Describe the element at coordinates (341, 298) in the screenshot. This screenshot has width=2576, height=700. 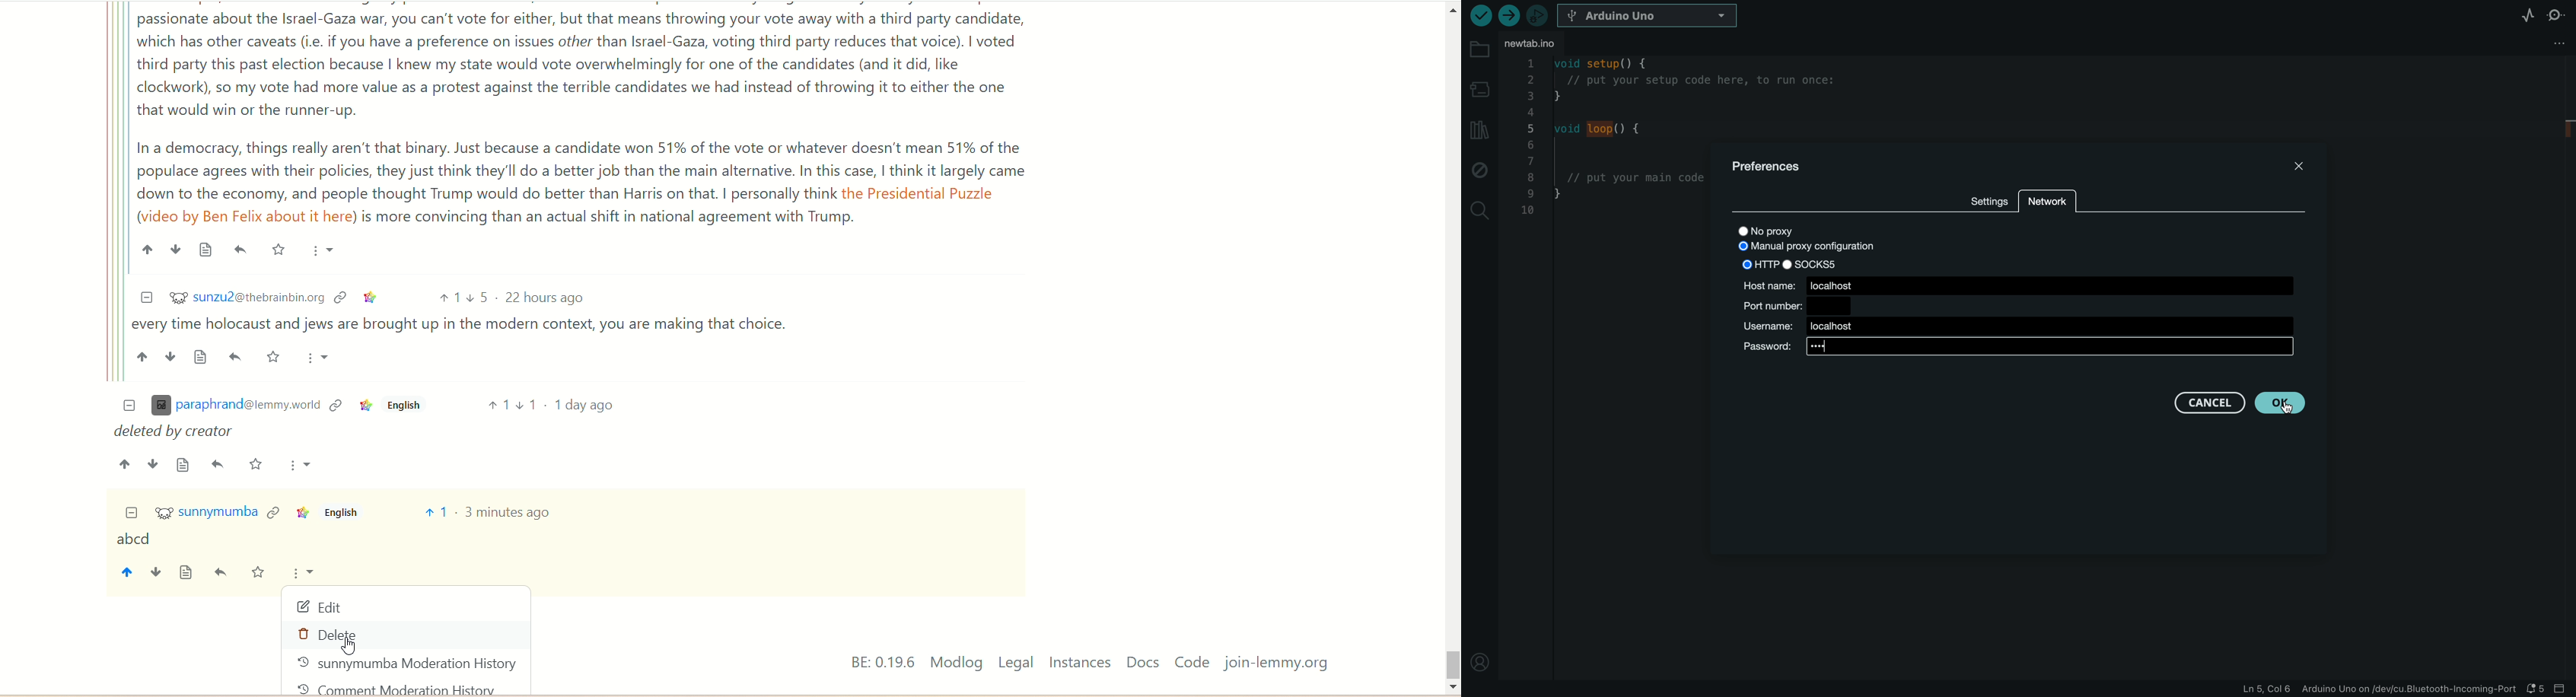
I see `Link` at that location.